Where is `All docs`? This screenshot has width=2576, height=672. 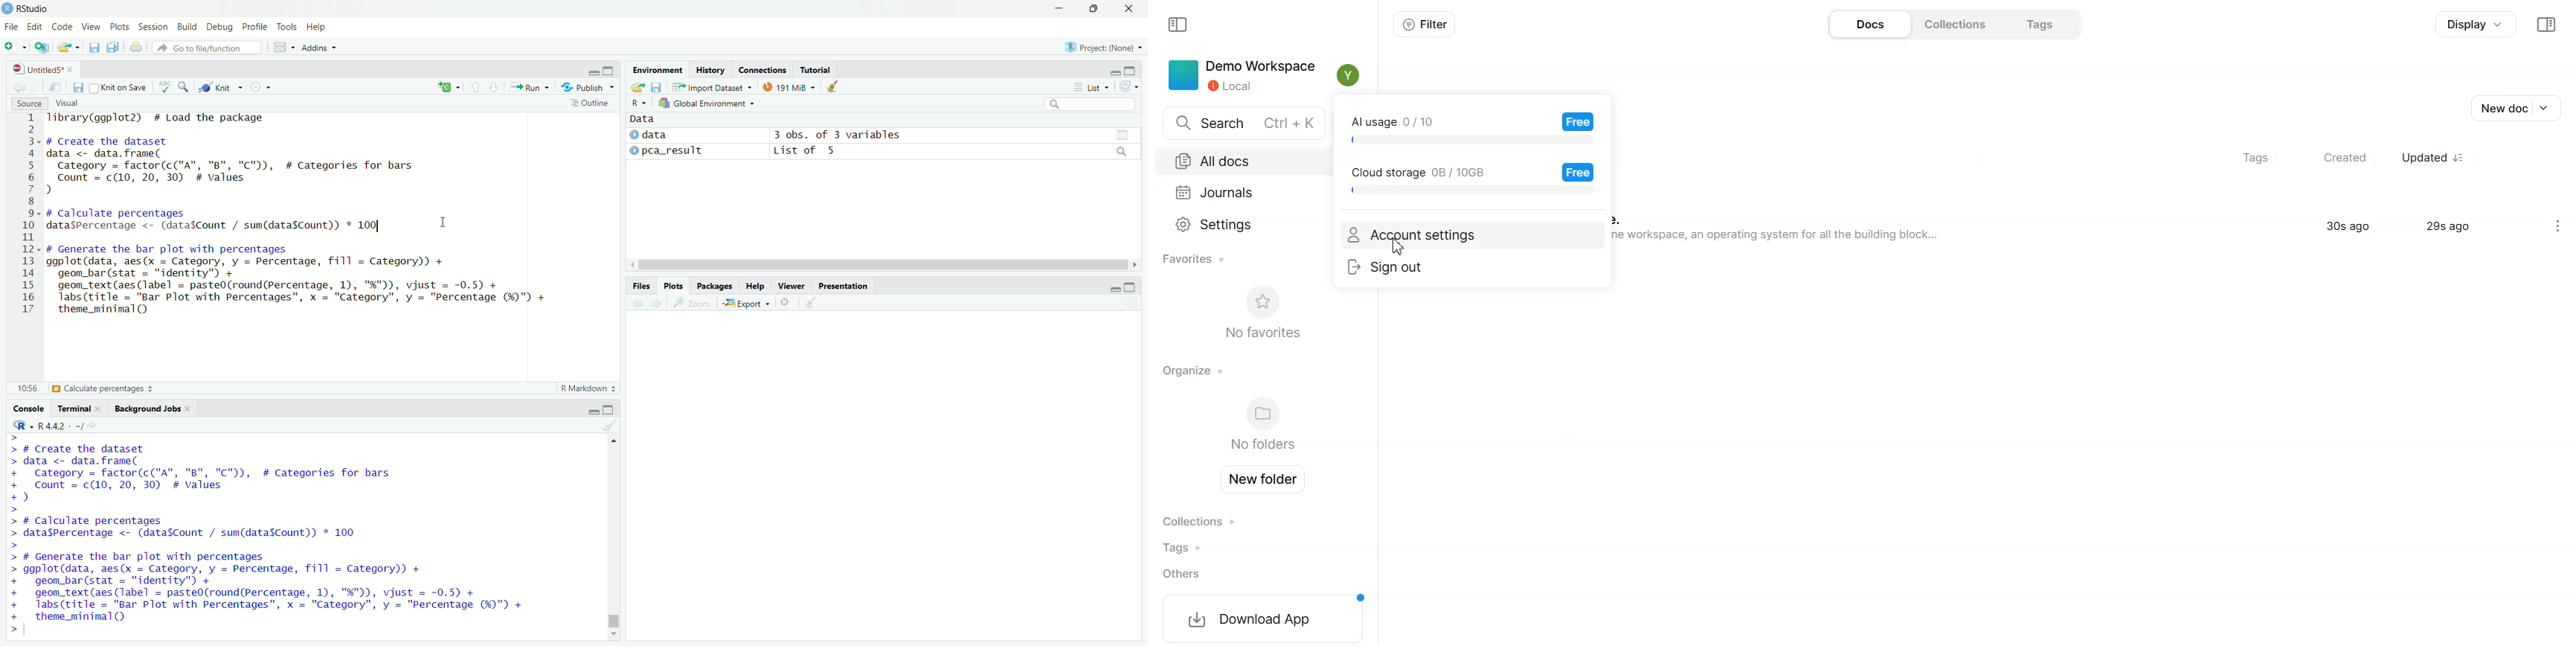 All docs is located at coordinates (1237, 159).